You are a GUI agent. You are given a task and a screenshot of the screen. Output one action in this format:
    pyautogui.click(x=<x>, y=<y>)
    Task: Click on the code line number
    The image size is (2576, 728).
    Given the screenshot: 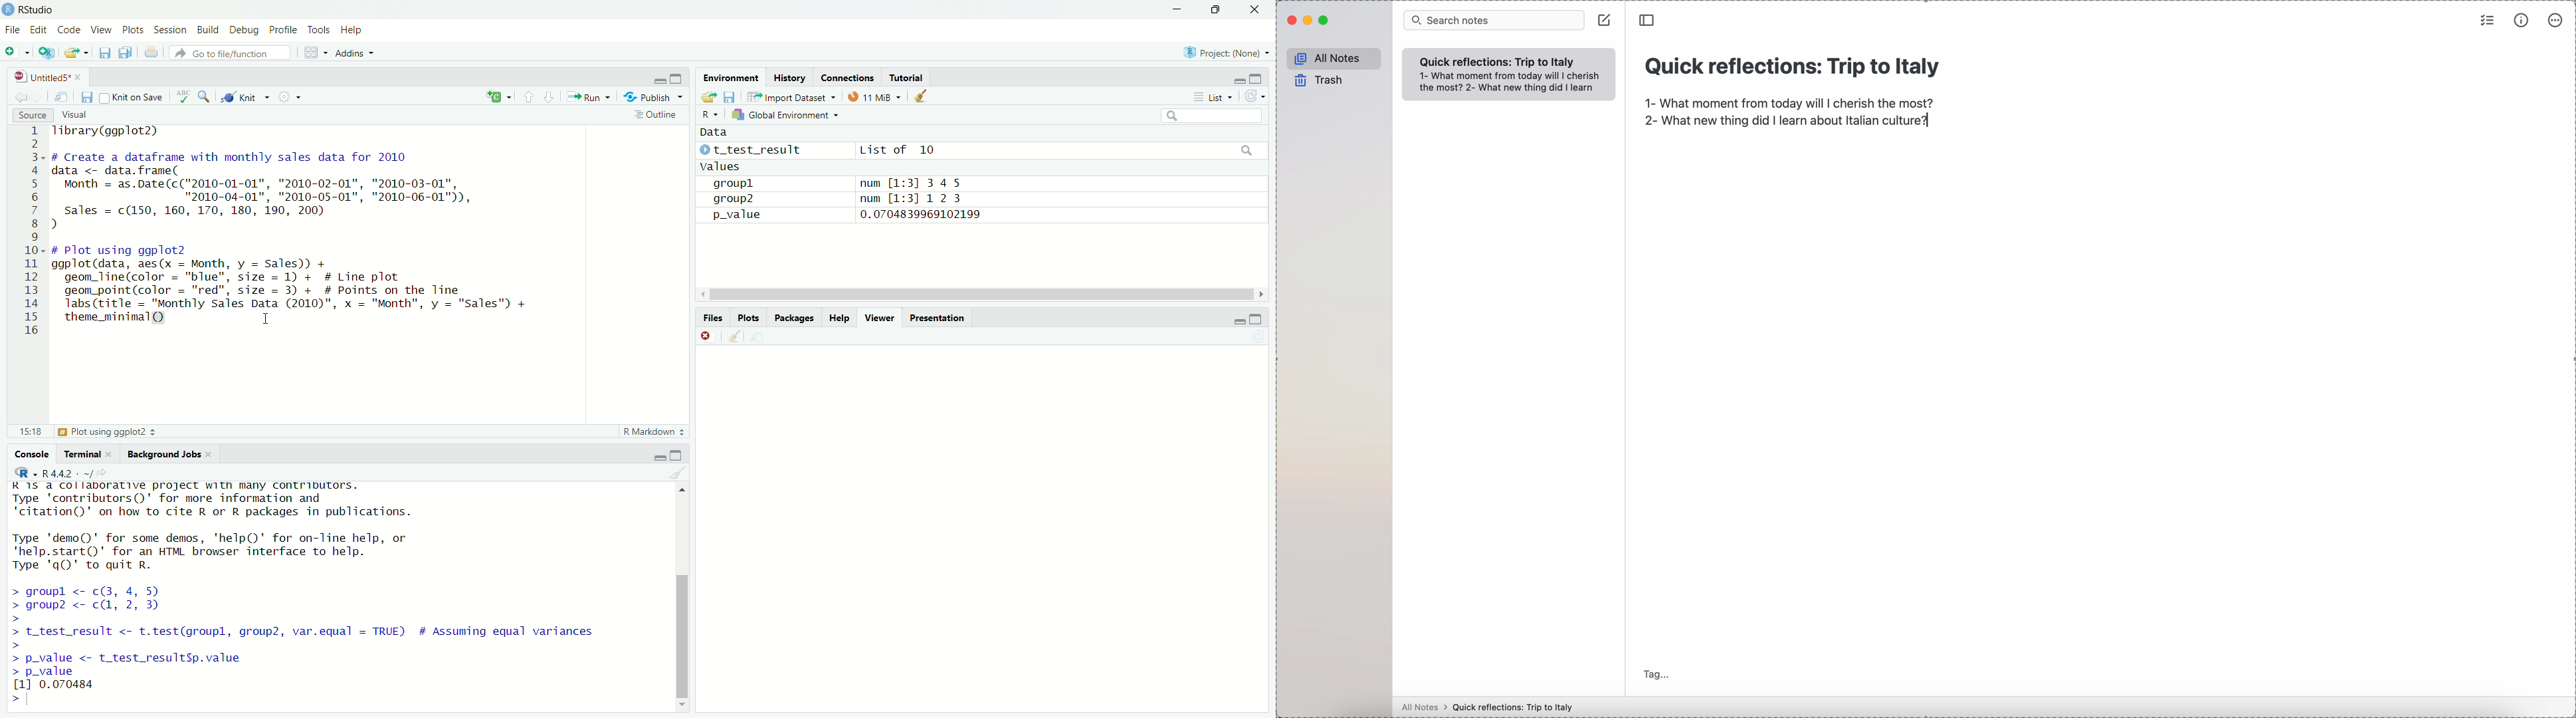 What is the action you would take?
    pyautogui.click(x=34, y=233)
    